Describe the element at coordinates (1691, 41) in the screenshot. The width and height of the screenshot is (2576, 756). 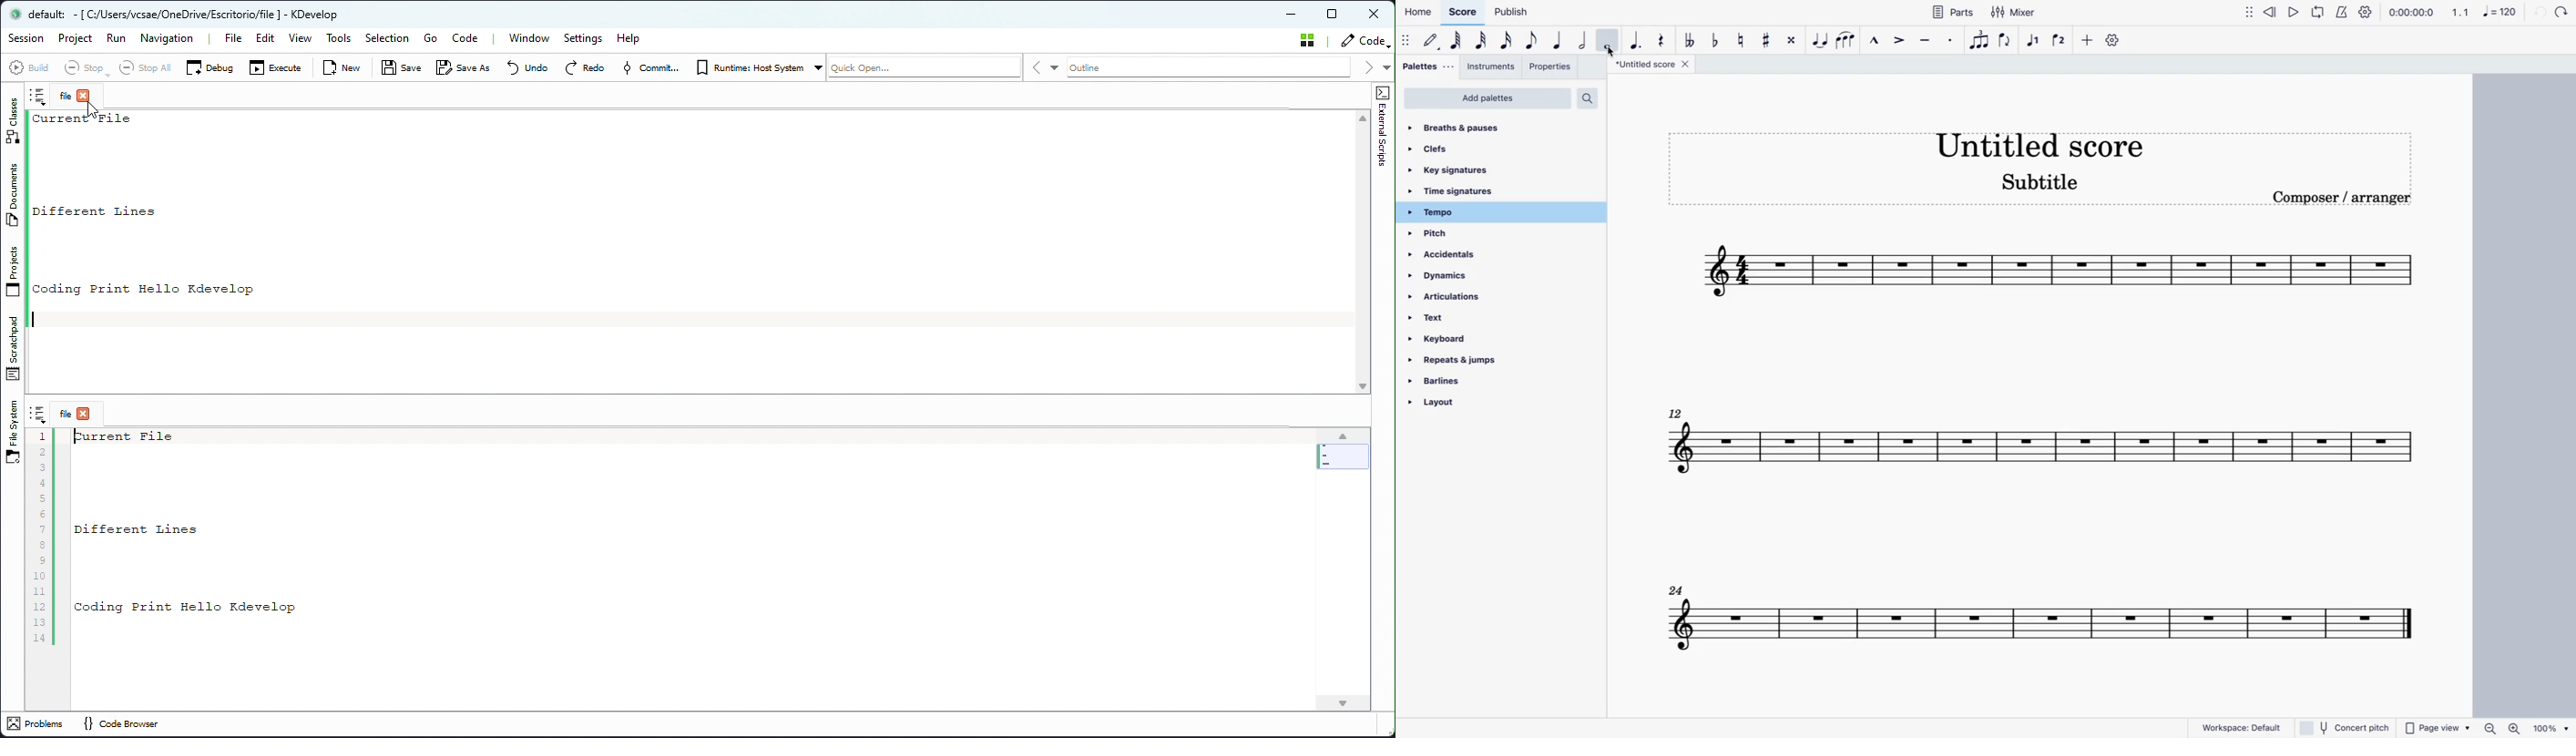
I see `double toggle flat` at that location.